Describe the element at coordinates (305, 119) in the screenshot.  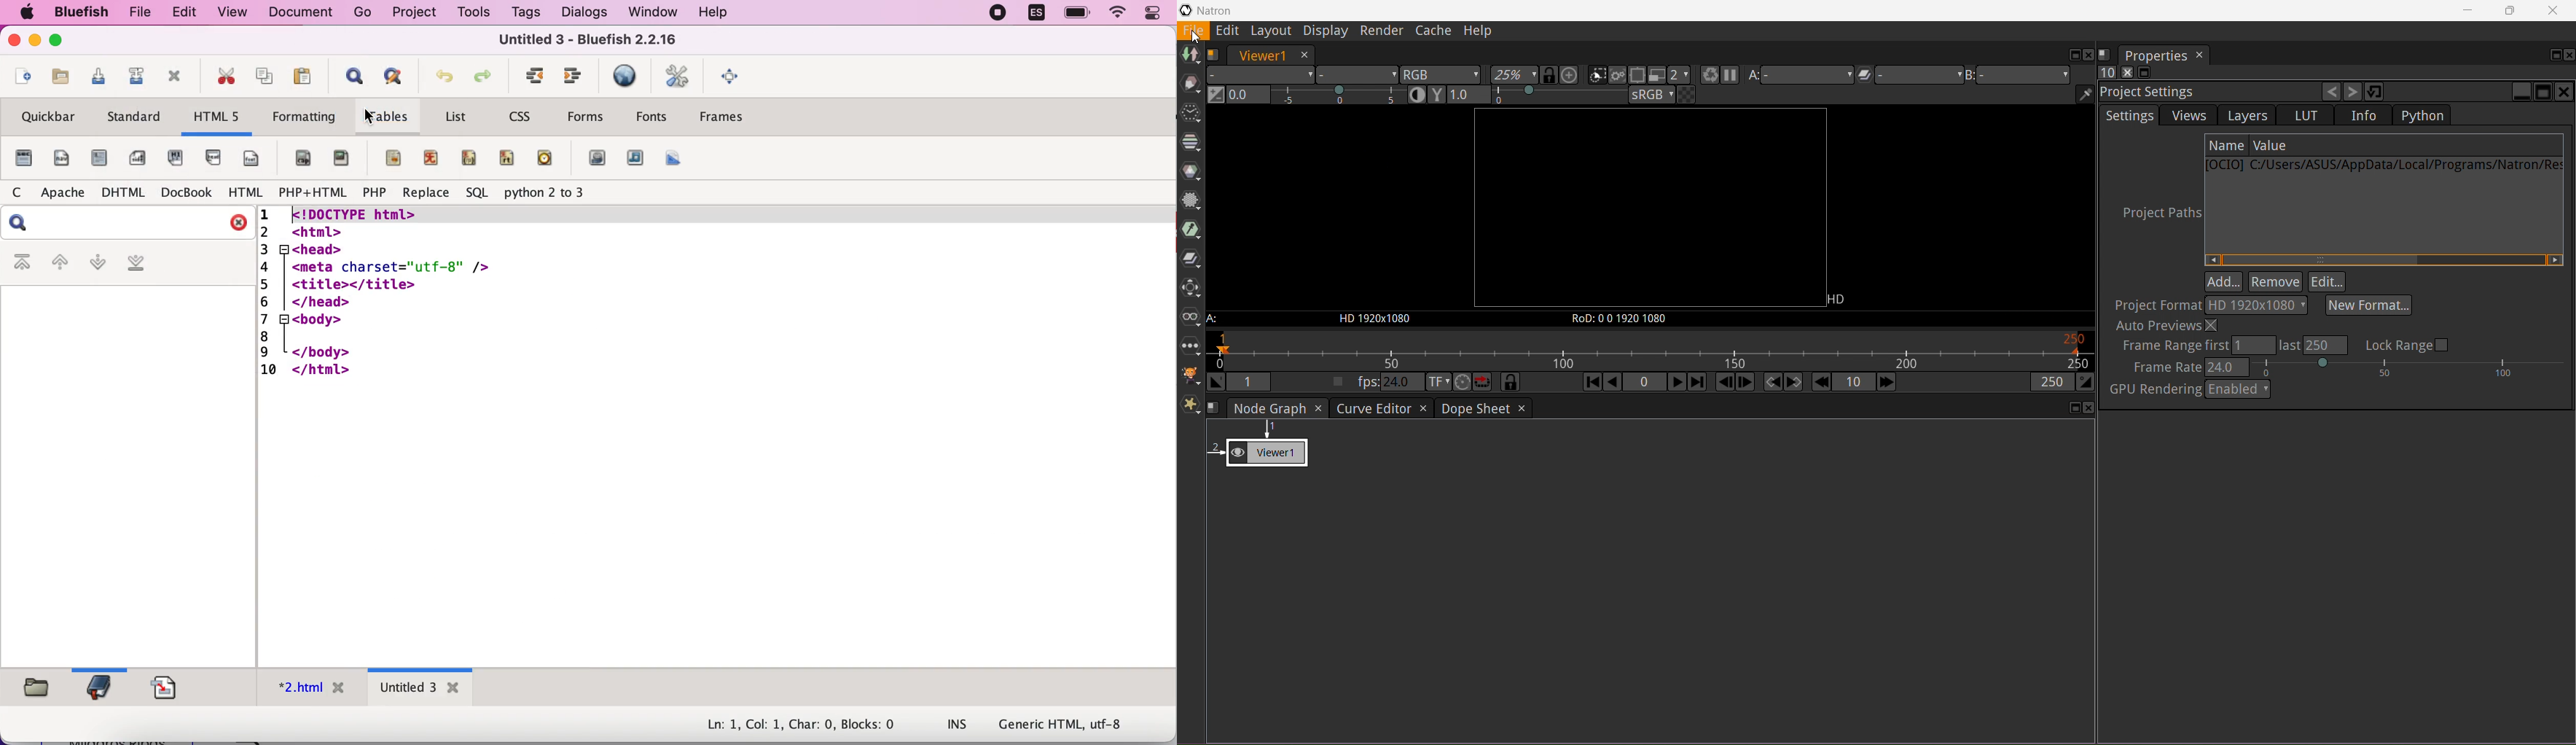
I see `formatting` at that location.